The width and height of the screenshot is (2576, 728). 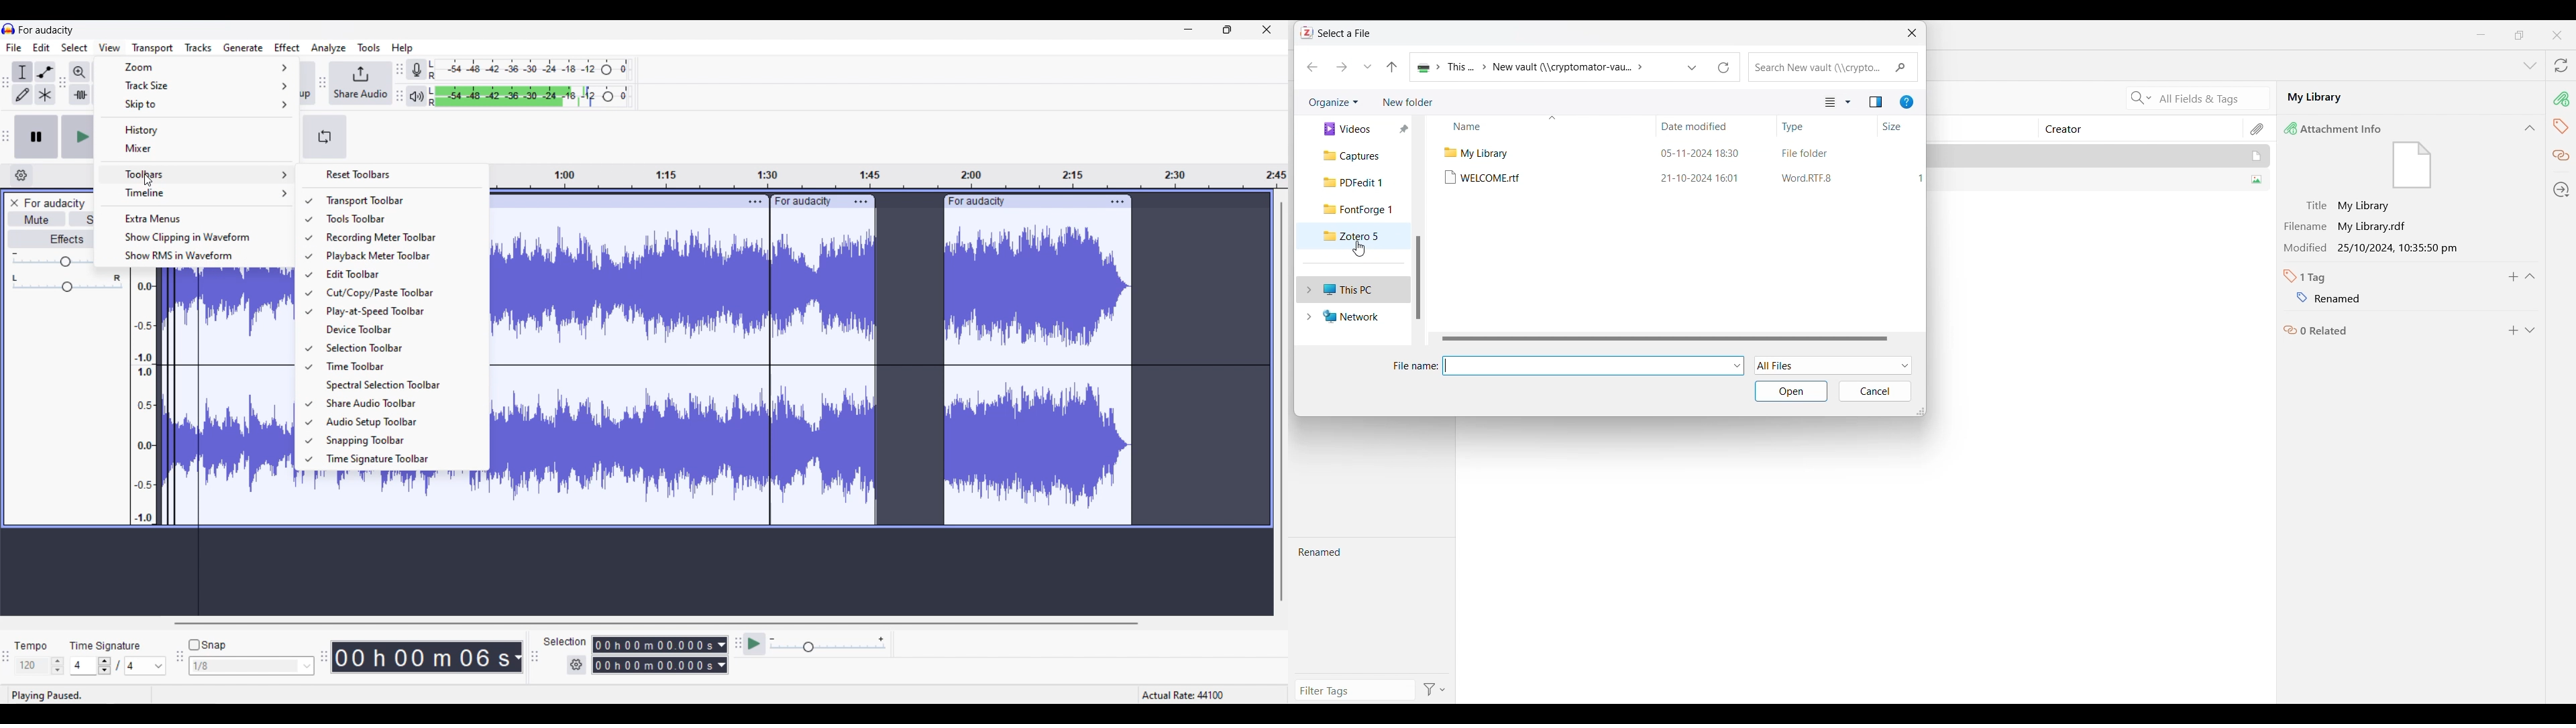 What do you see at coordinates (891, 176) in the screenshot?
I see `Scale to see track length` at bounding box center [891, 176].